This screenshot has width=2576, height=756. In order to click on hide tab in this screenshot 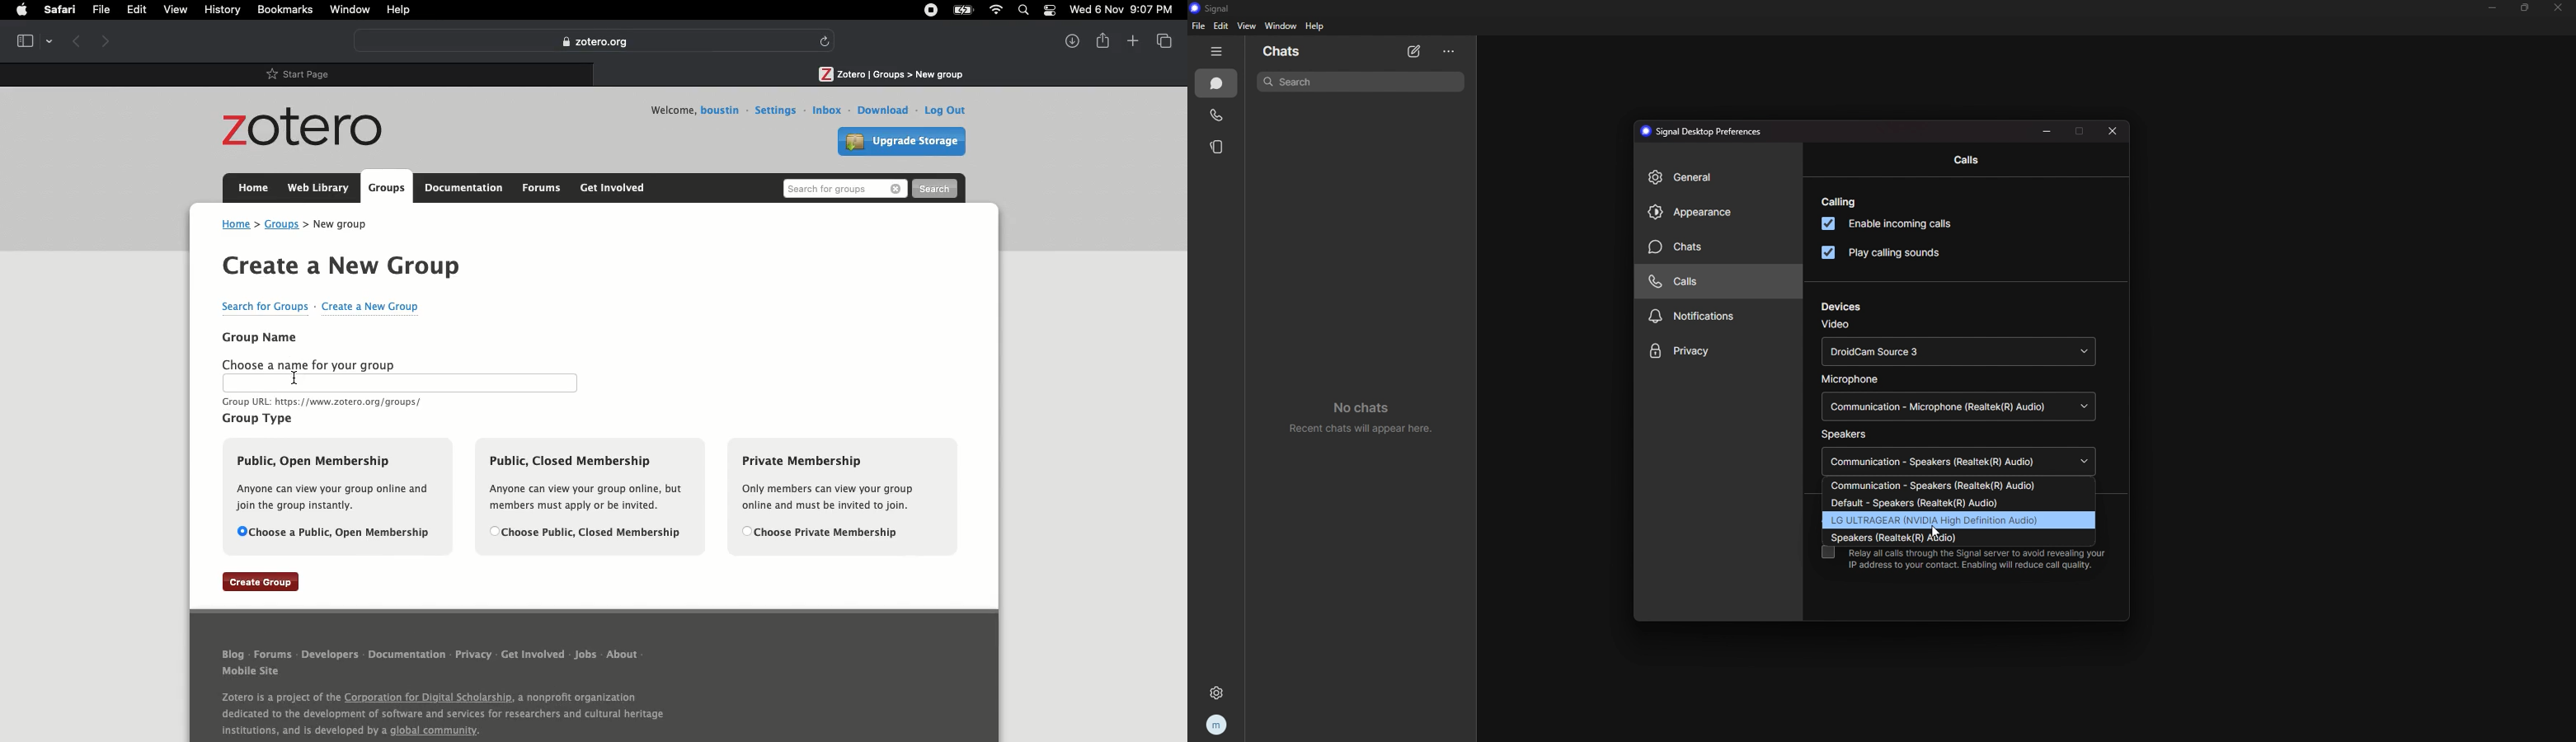, I will do `click(1218, 51)`.